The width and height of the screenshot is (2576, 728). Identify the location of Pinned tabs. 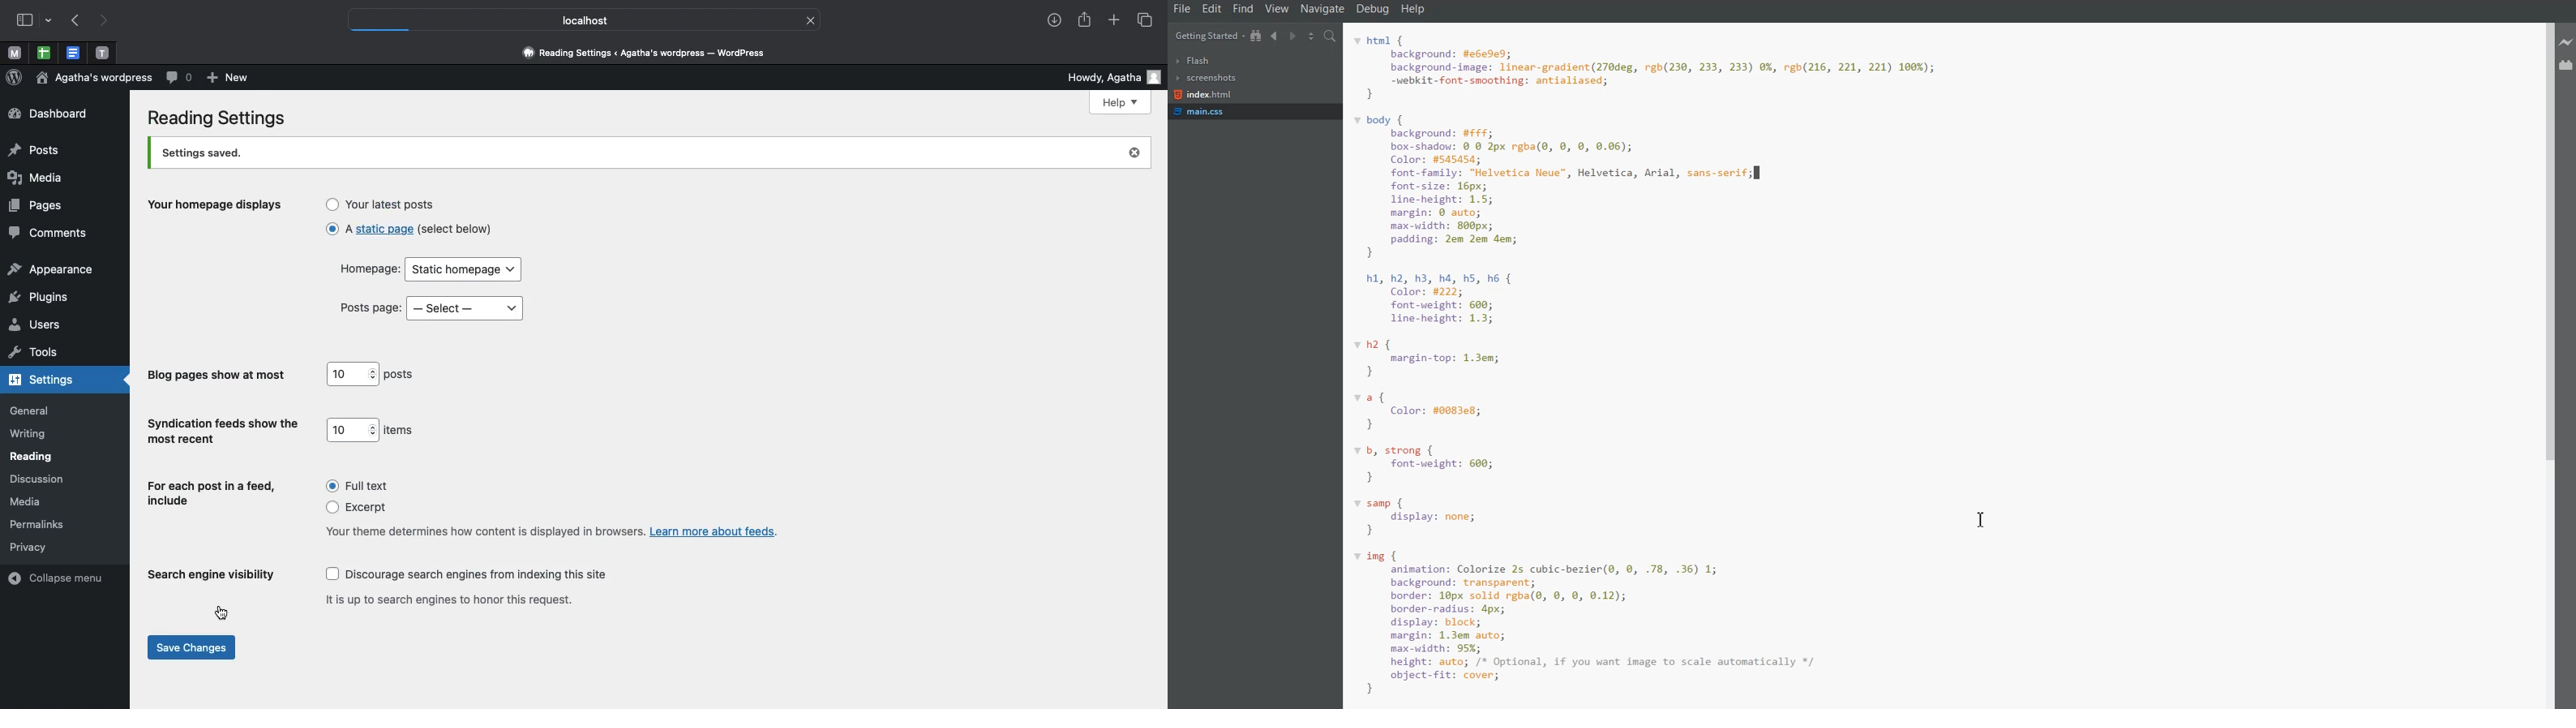
(102, 52).